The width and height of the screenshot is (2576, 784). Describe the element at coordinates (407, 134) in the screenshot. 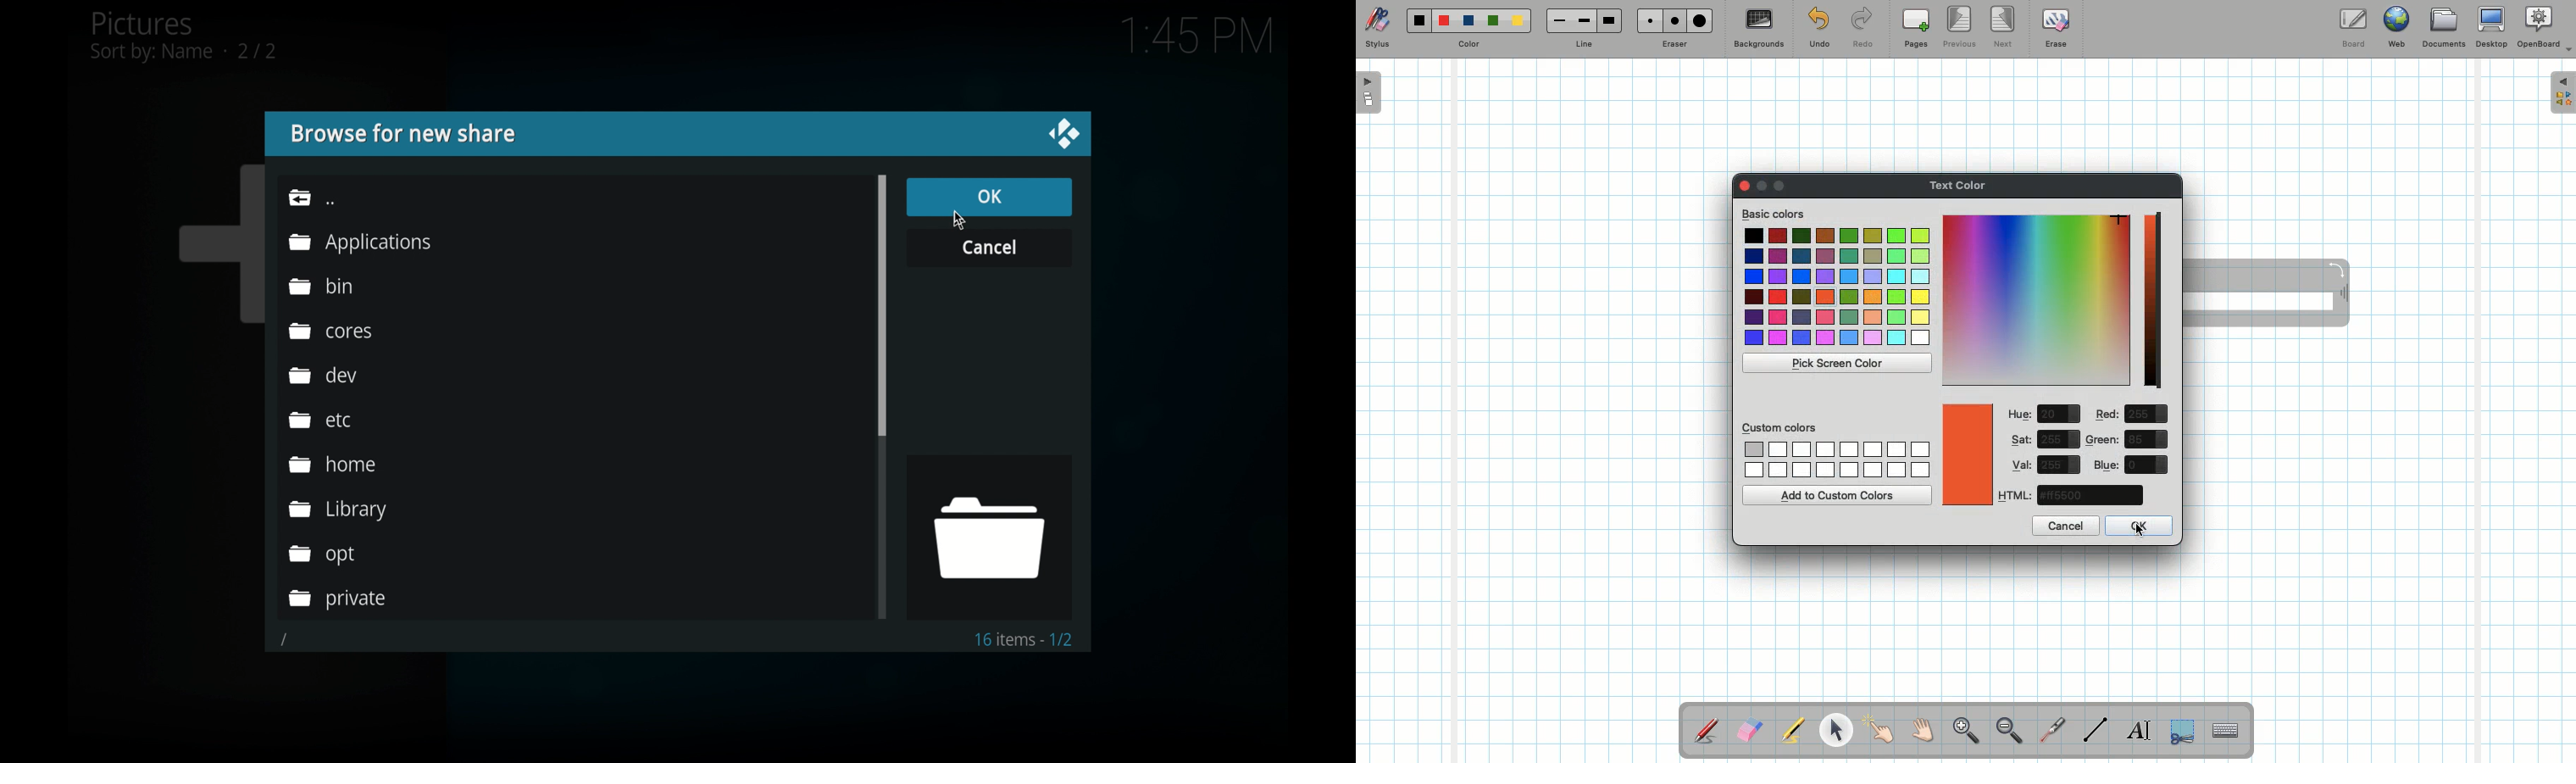

I see `browse for new share` at that location.